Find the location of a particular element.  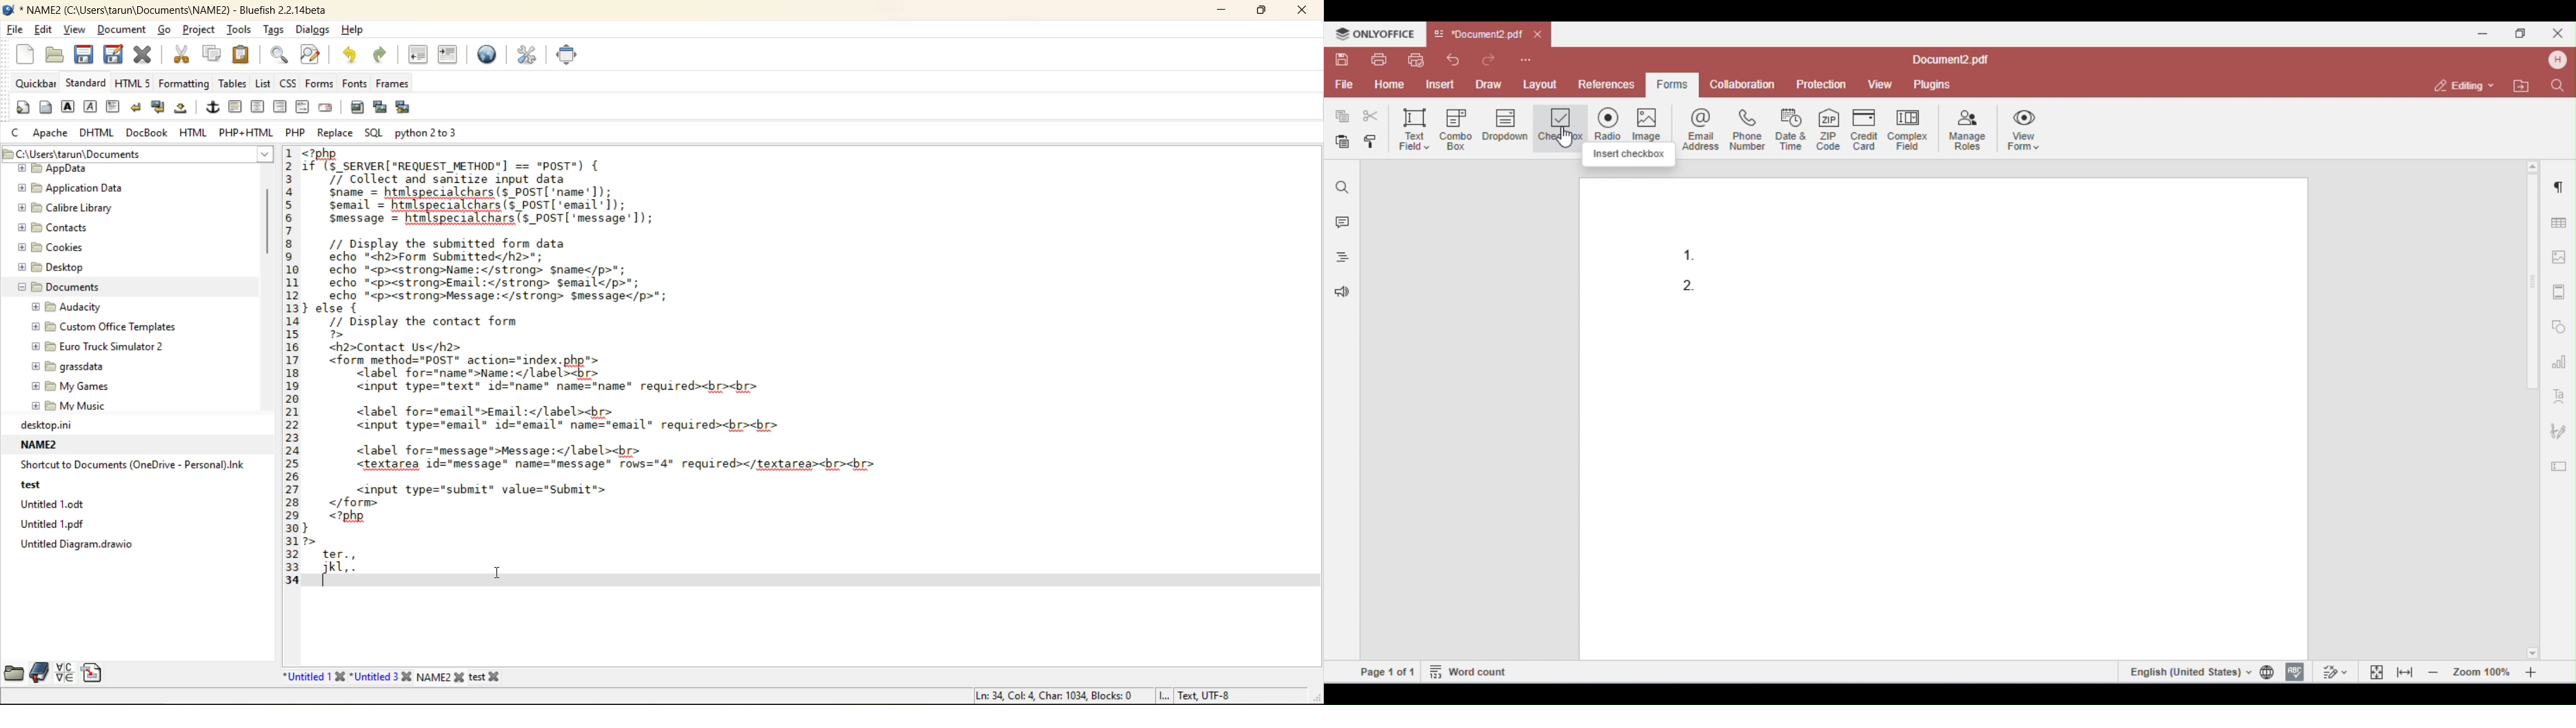

quickstart is located at coordinates (21, 108).